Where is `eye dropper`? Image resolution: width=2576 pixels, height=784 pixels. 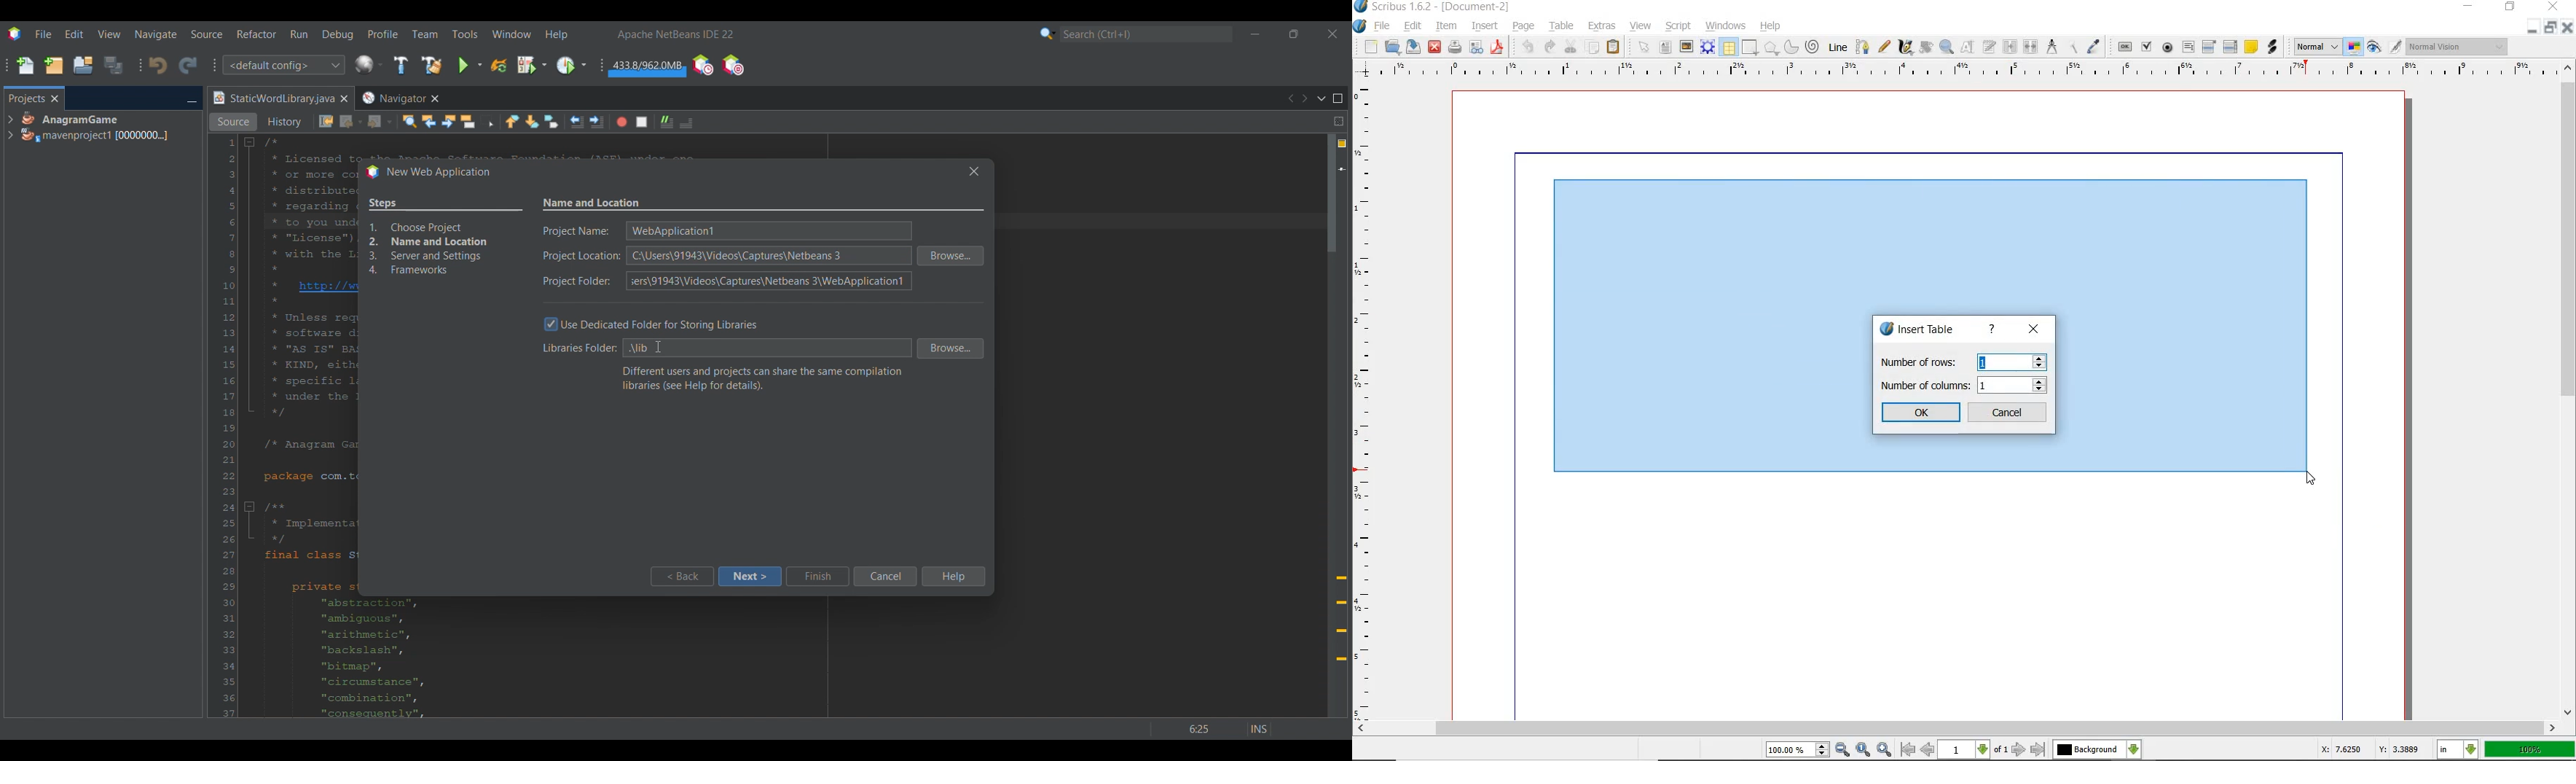 eye dropper is located at coordinates (2093, 46).